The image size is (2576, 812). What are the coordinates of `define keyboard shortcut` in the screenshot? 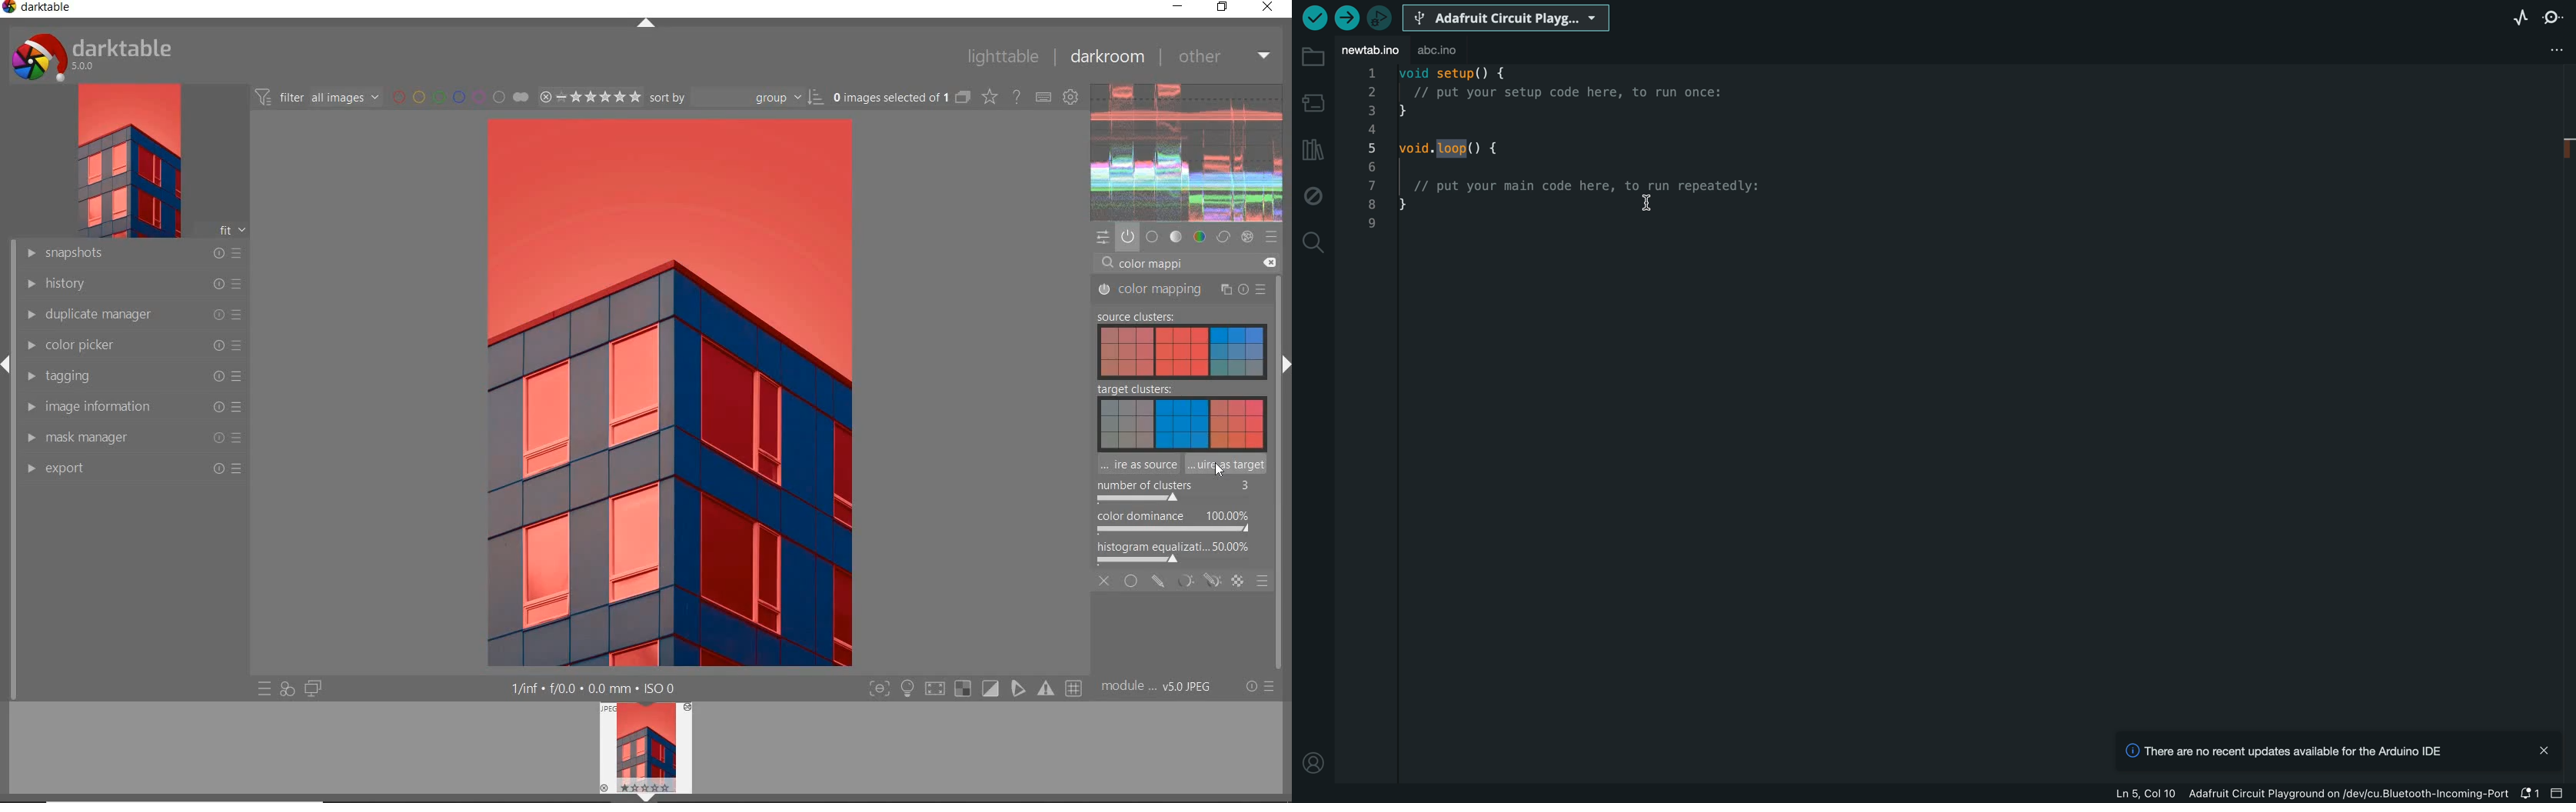 It's located at (1043, 97).